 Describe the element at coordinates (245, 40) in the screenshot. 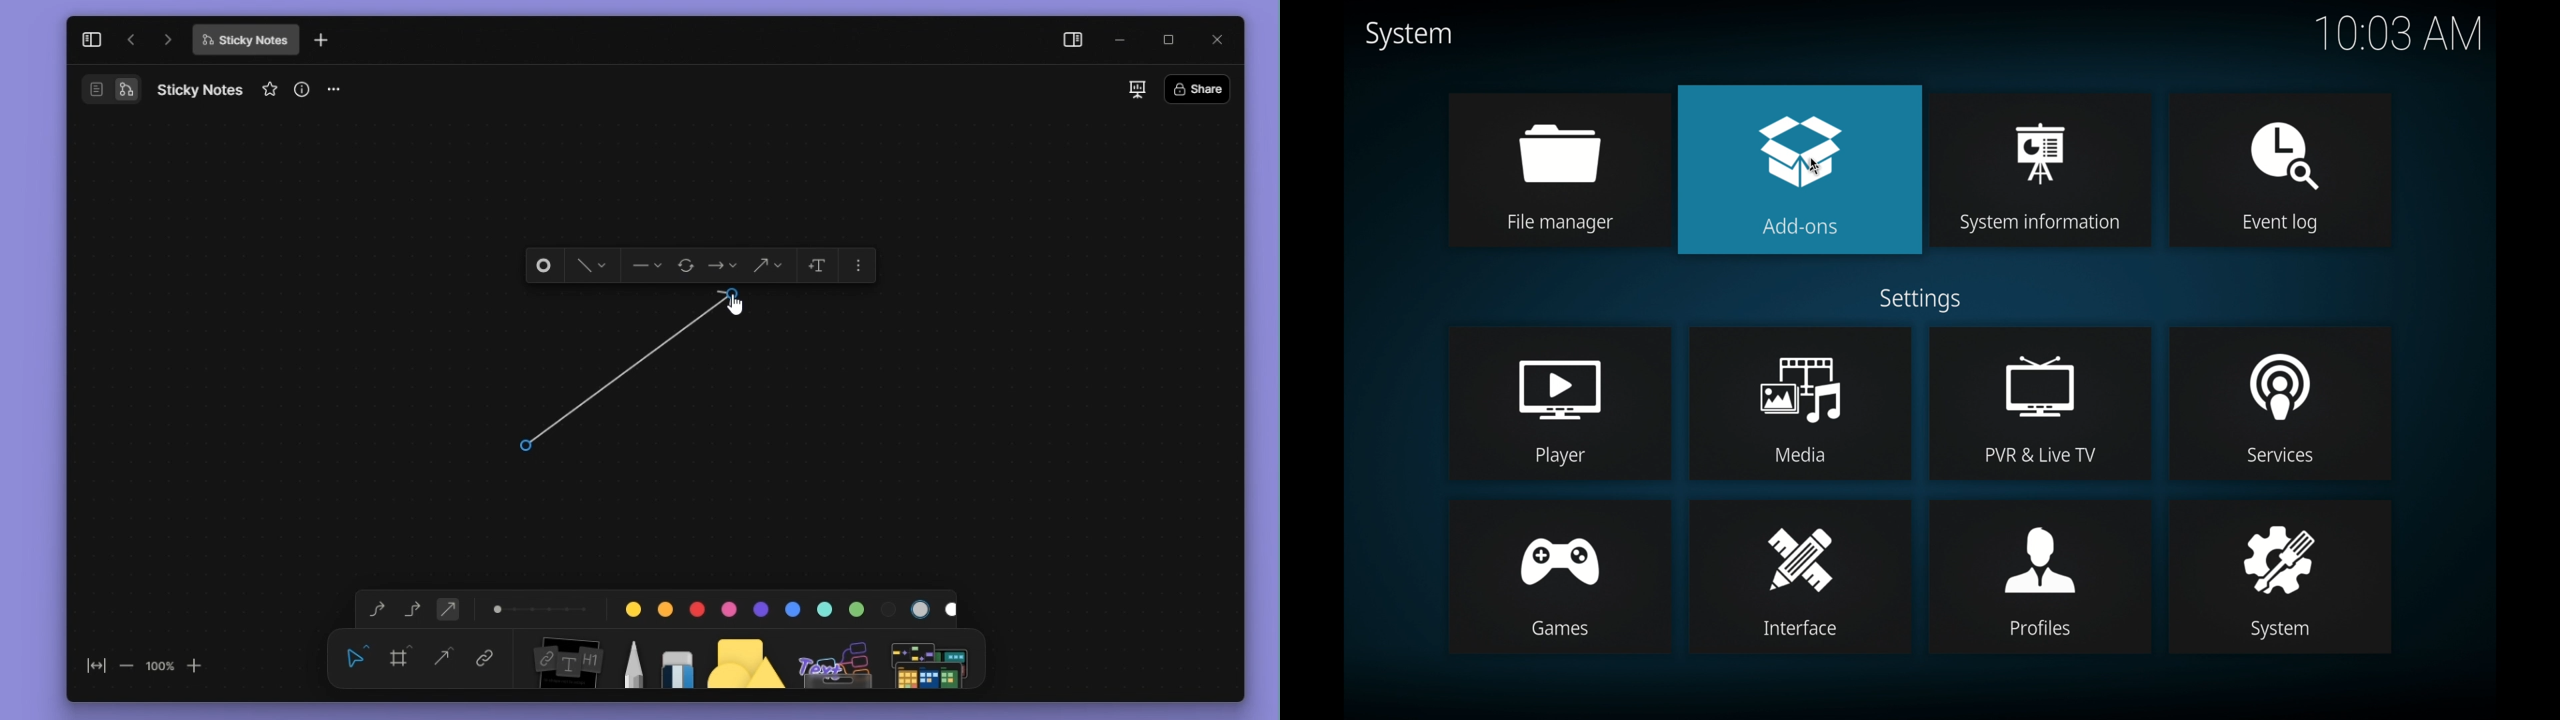

I see `file name` at that location.